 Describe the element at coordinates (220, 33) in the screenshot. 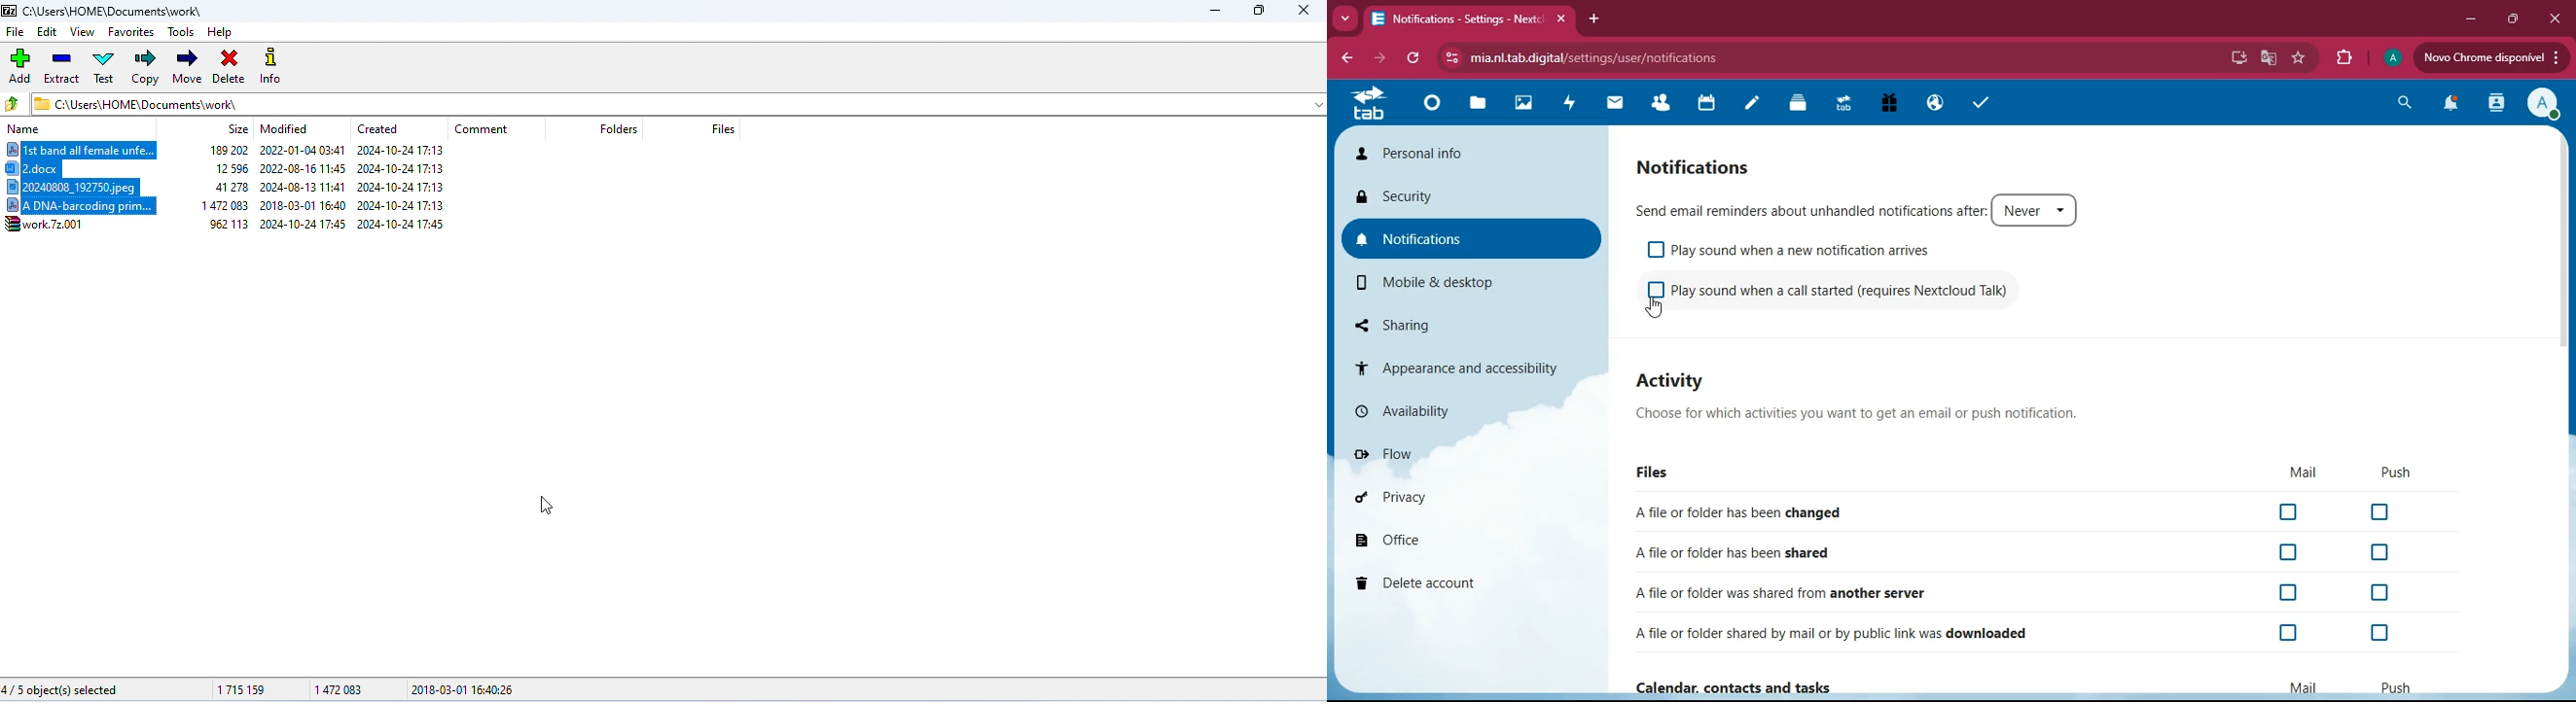

I see `help` at that location.